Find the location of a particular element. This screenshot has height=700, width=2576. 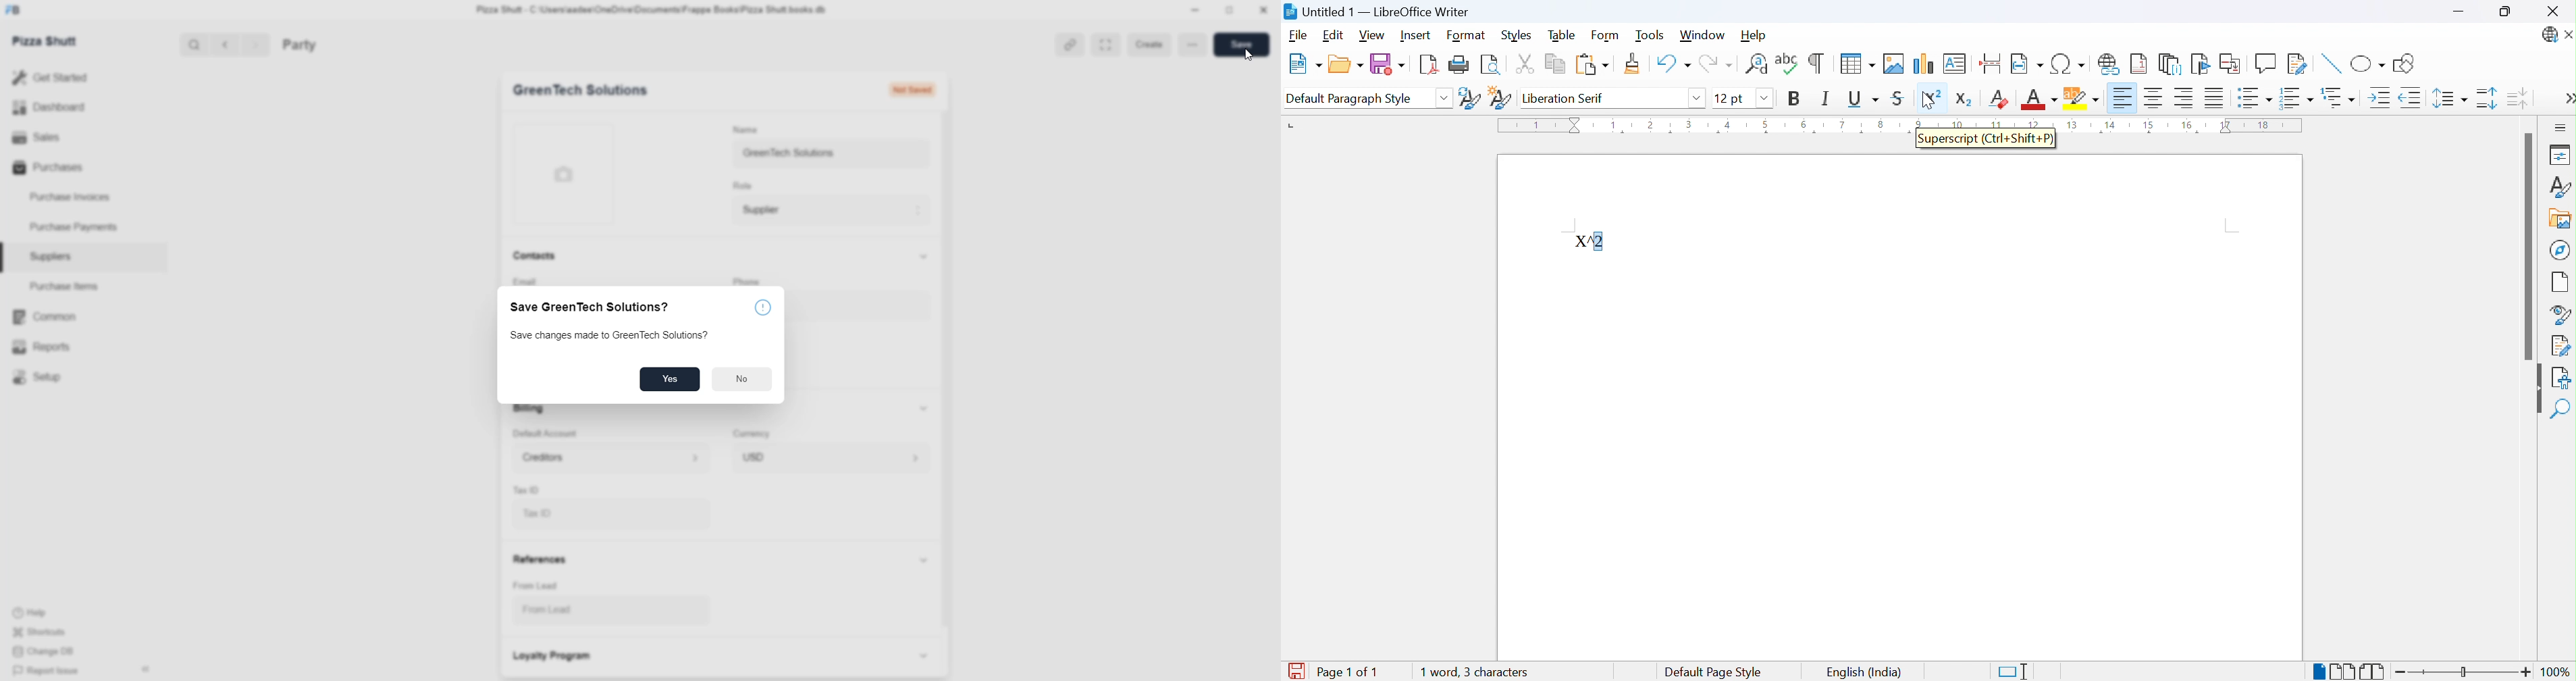

cursor is located at coordinates (1248, 57).